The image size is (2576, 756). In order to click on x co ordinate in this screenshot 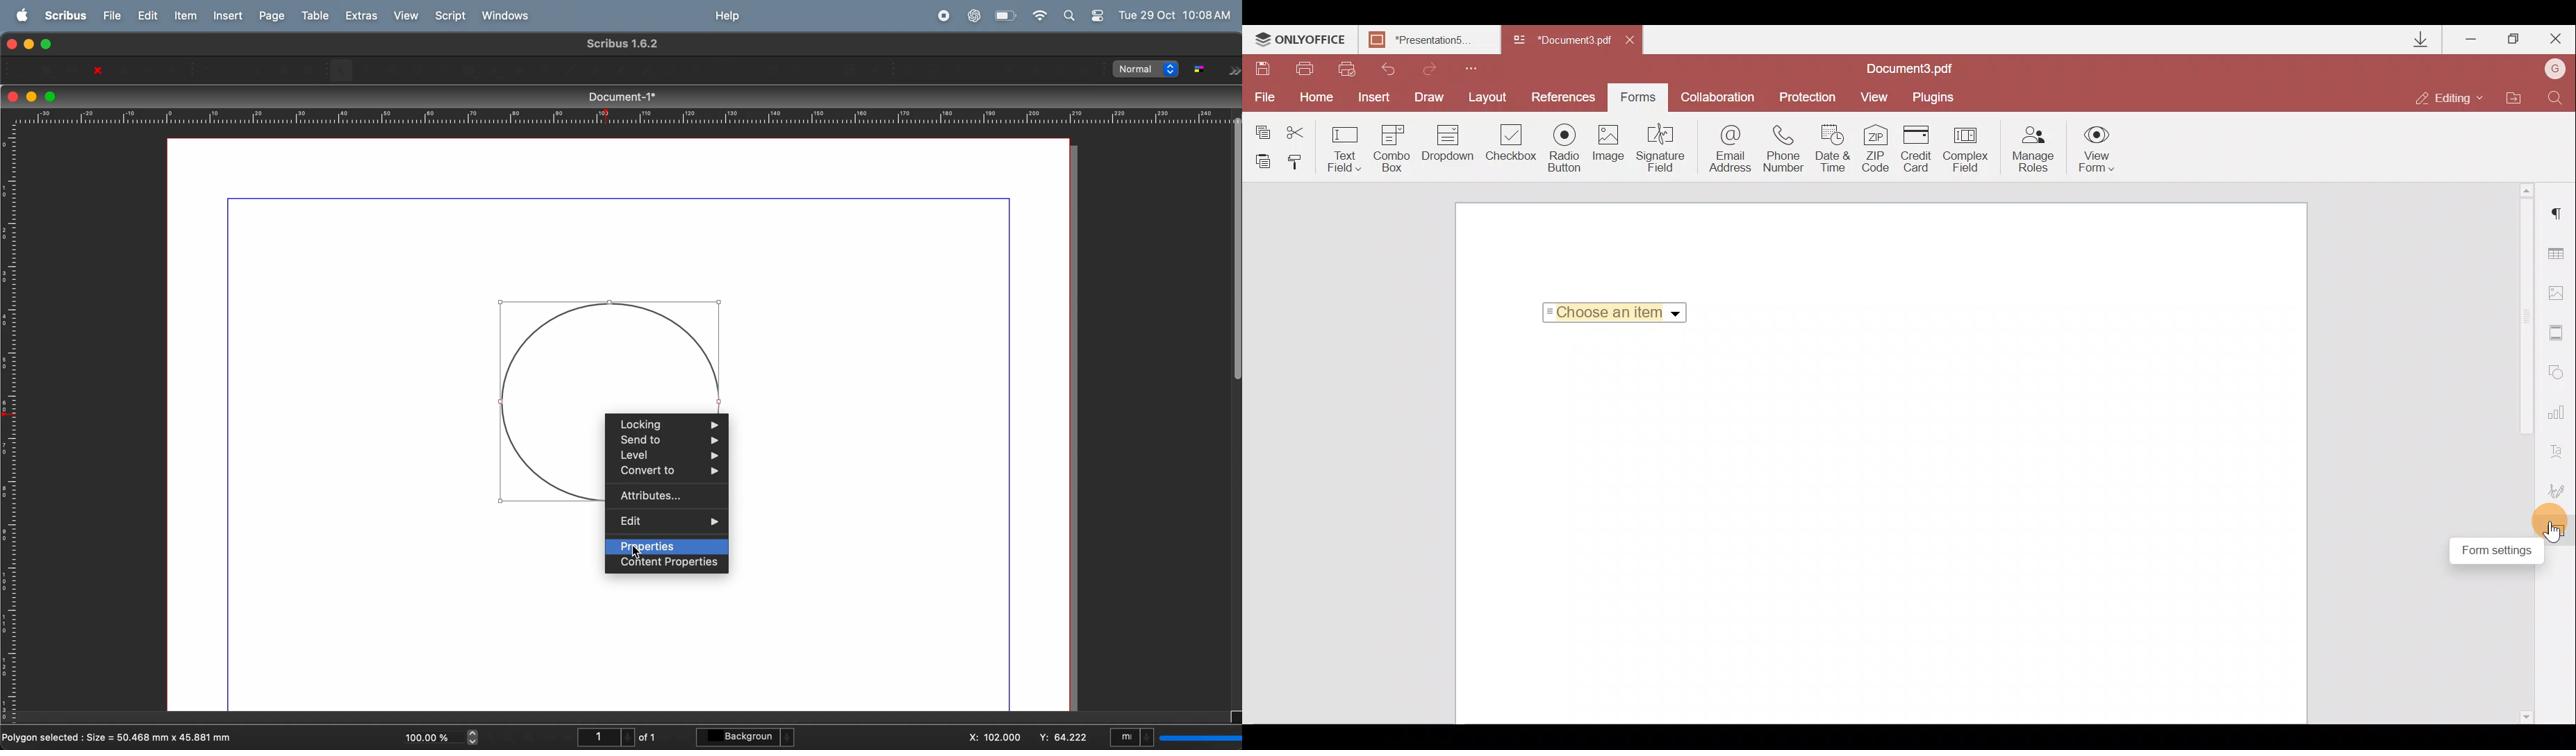, I will do `click(992, 736)`.